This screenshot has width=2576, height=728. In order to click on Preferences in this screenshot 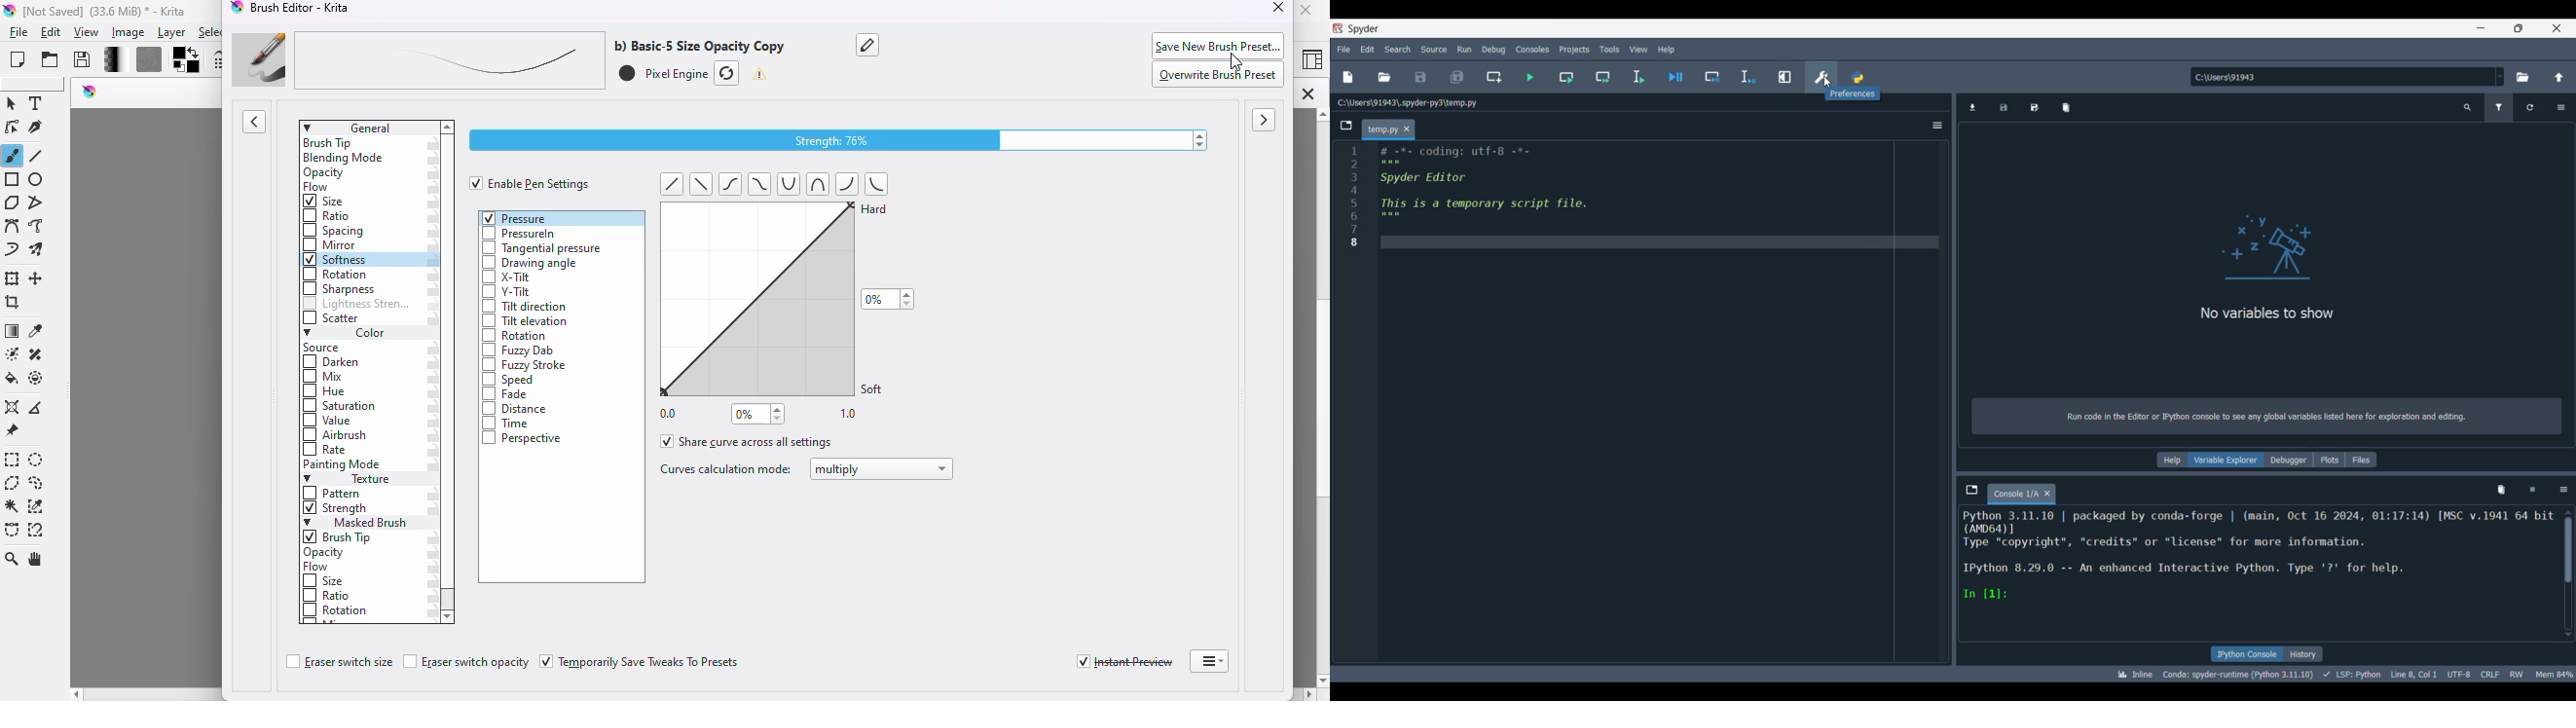, I will do `click(1822, 73)`.